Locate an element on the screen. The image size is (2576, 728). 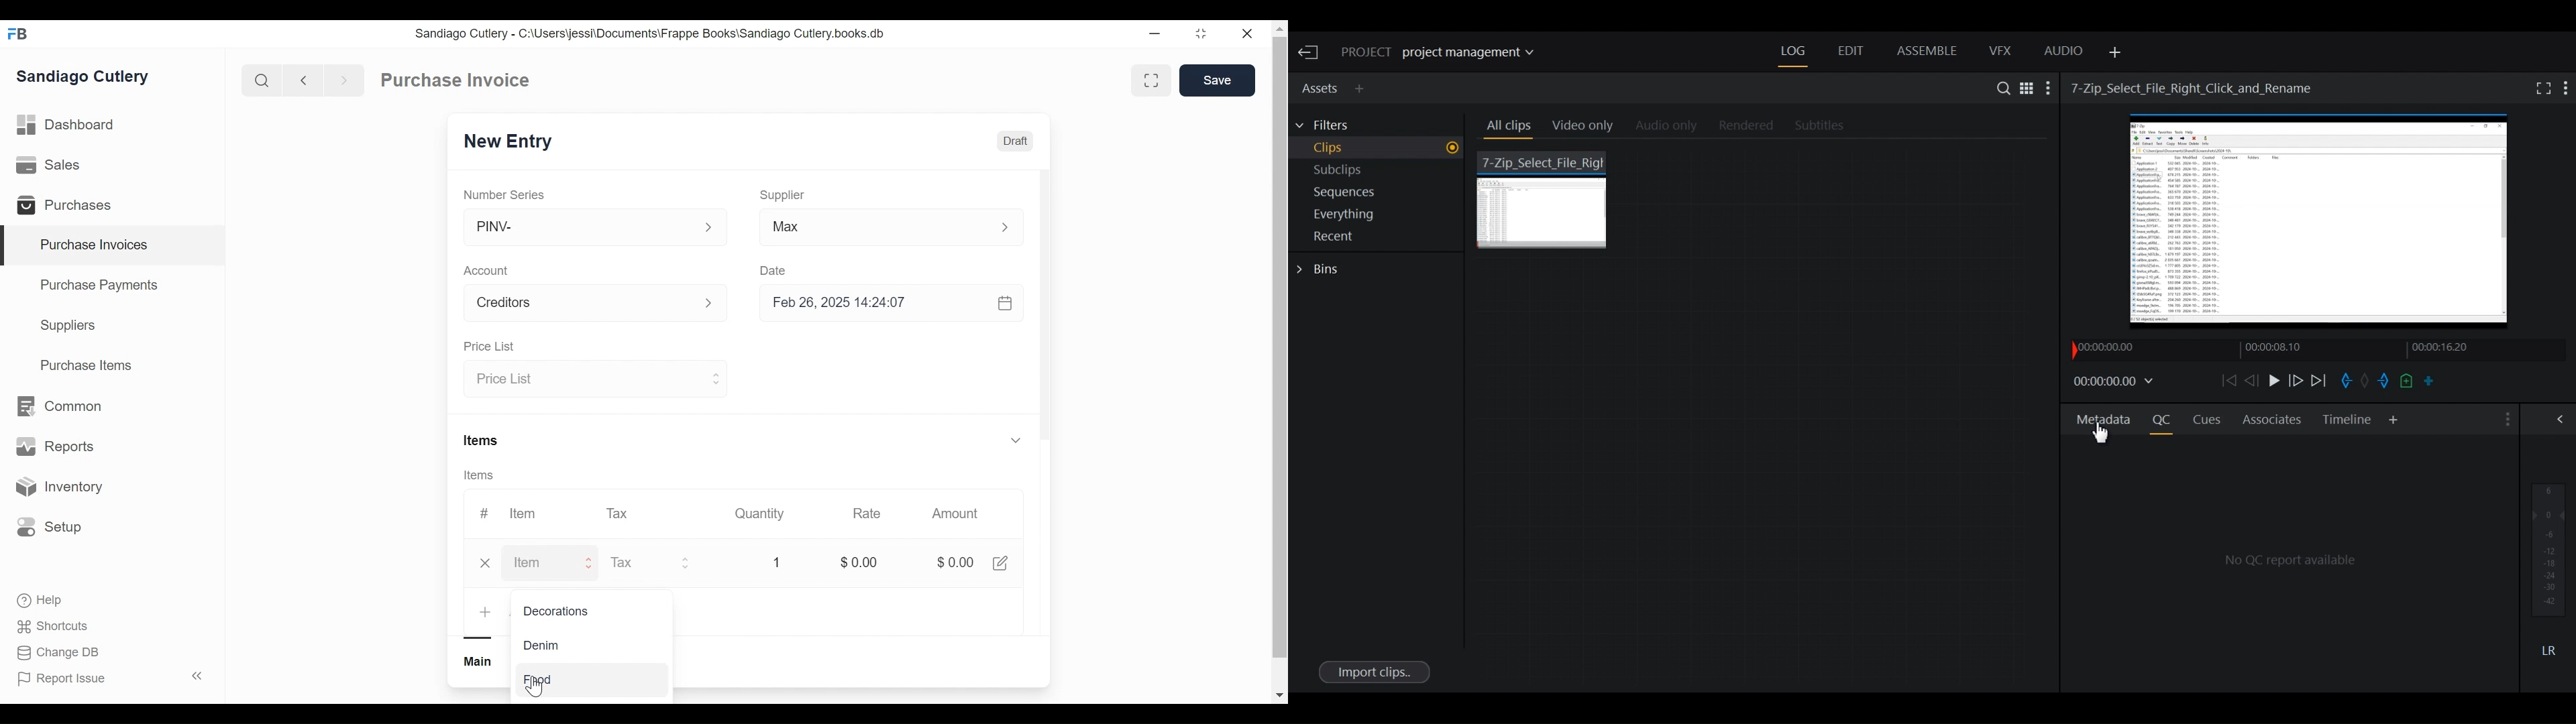
# is located at coordinates (488, 515).